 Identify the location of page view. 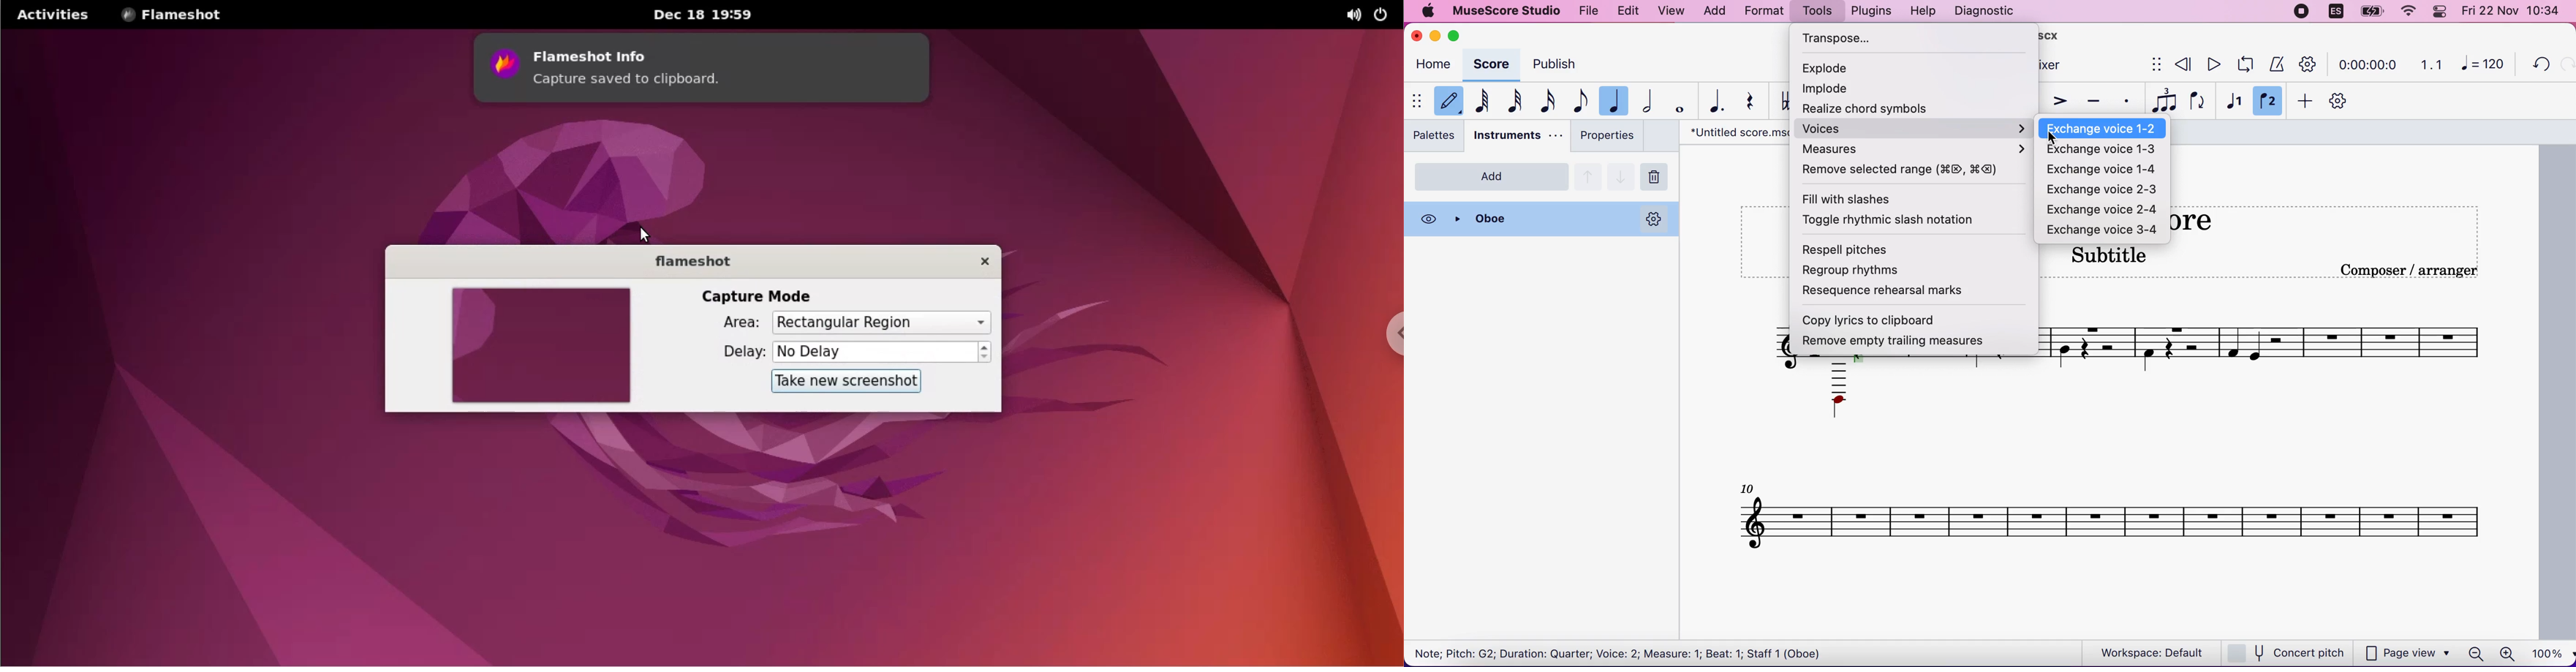
(2409, 652).